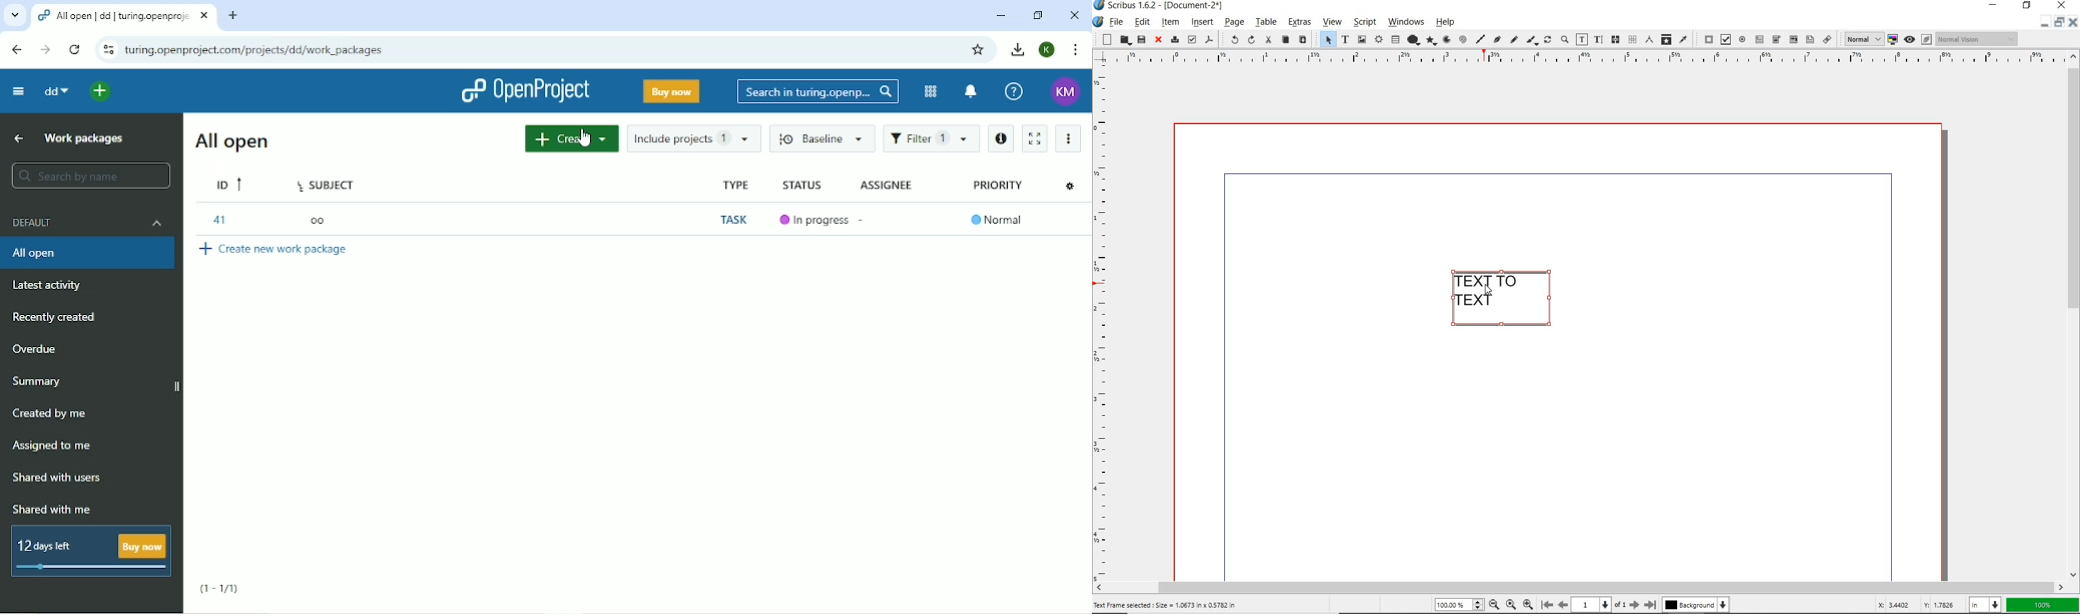  What do you see at coordinates (1413, 39) in the screenshot?
I see `shape` at bounding box center [1413, 39].